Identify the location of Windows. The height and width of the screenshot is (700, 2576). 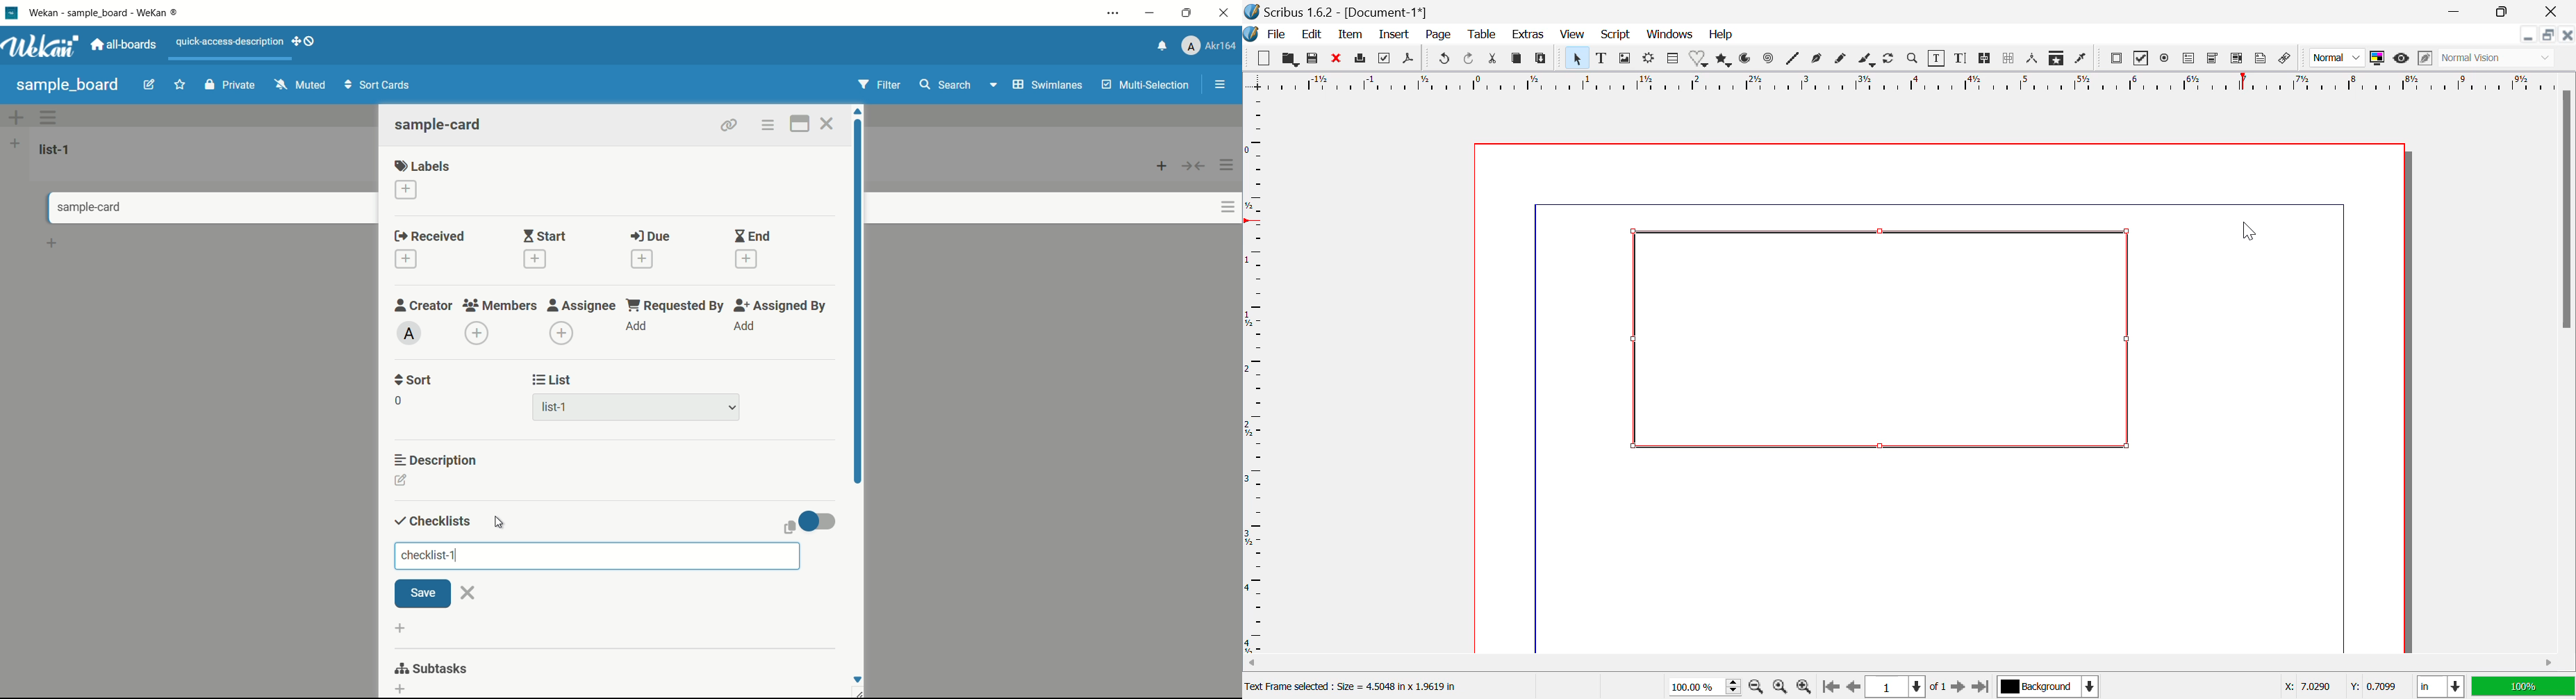
(1670, 35).